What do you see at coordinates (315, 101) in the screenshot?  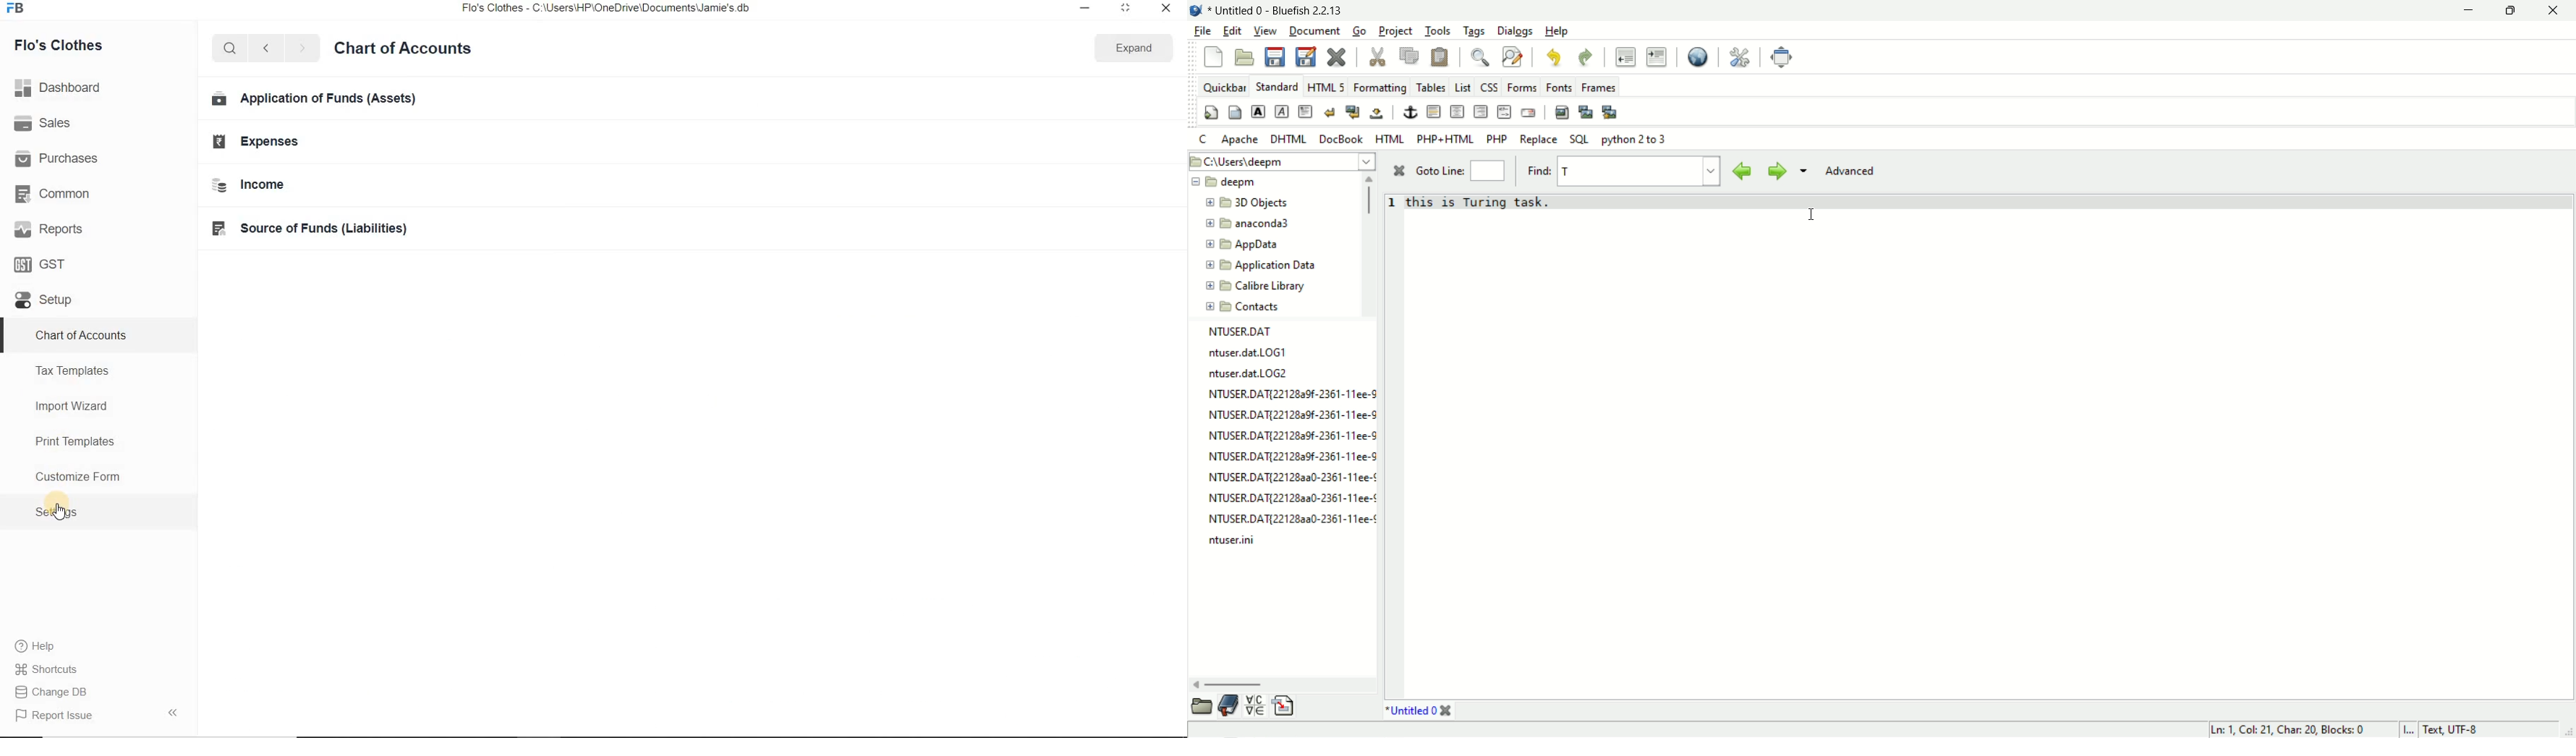 I see `Em Application of Funds (Assets)` at bounding box center [315, 101].